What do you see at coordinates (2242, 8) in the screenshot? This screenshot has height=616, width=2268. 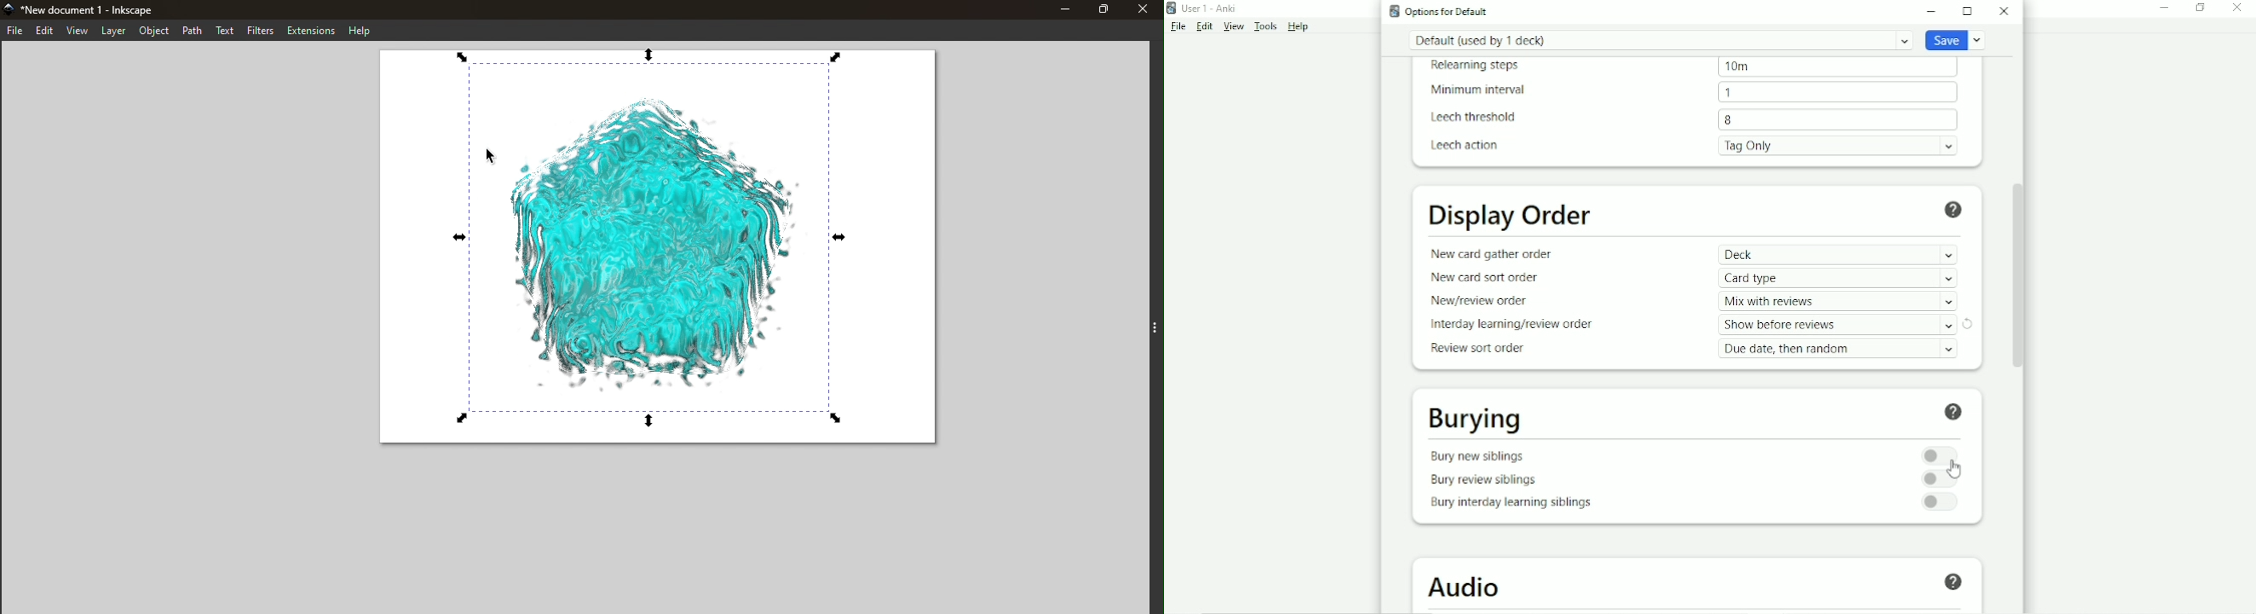 I see `Close` at bounding box center [2242, 8].